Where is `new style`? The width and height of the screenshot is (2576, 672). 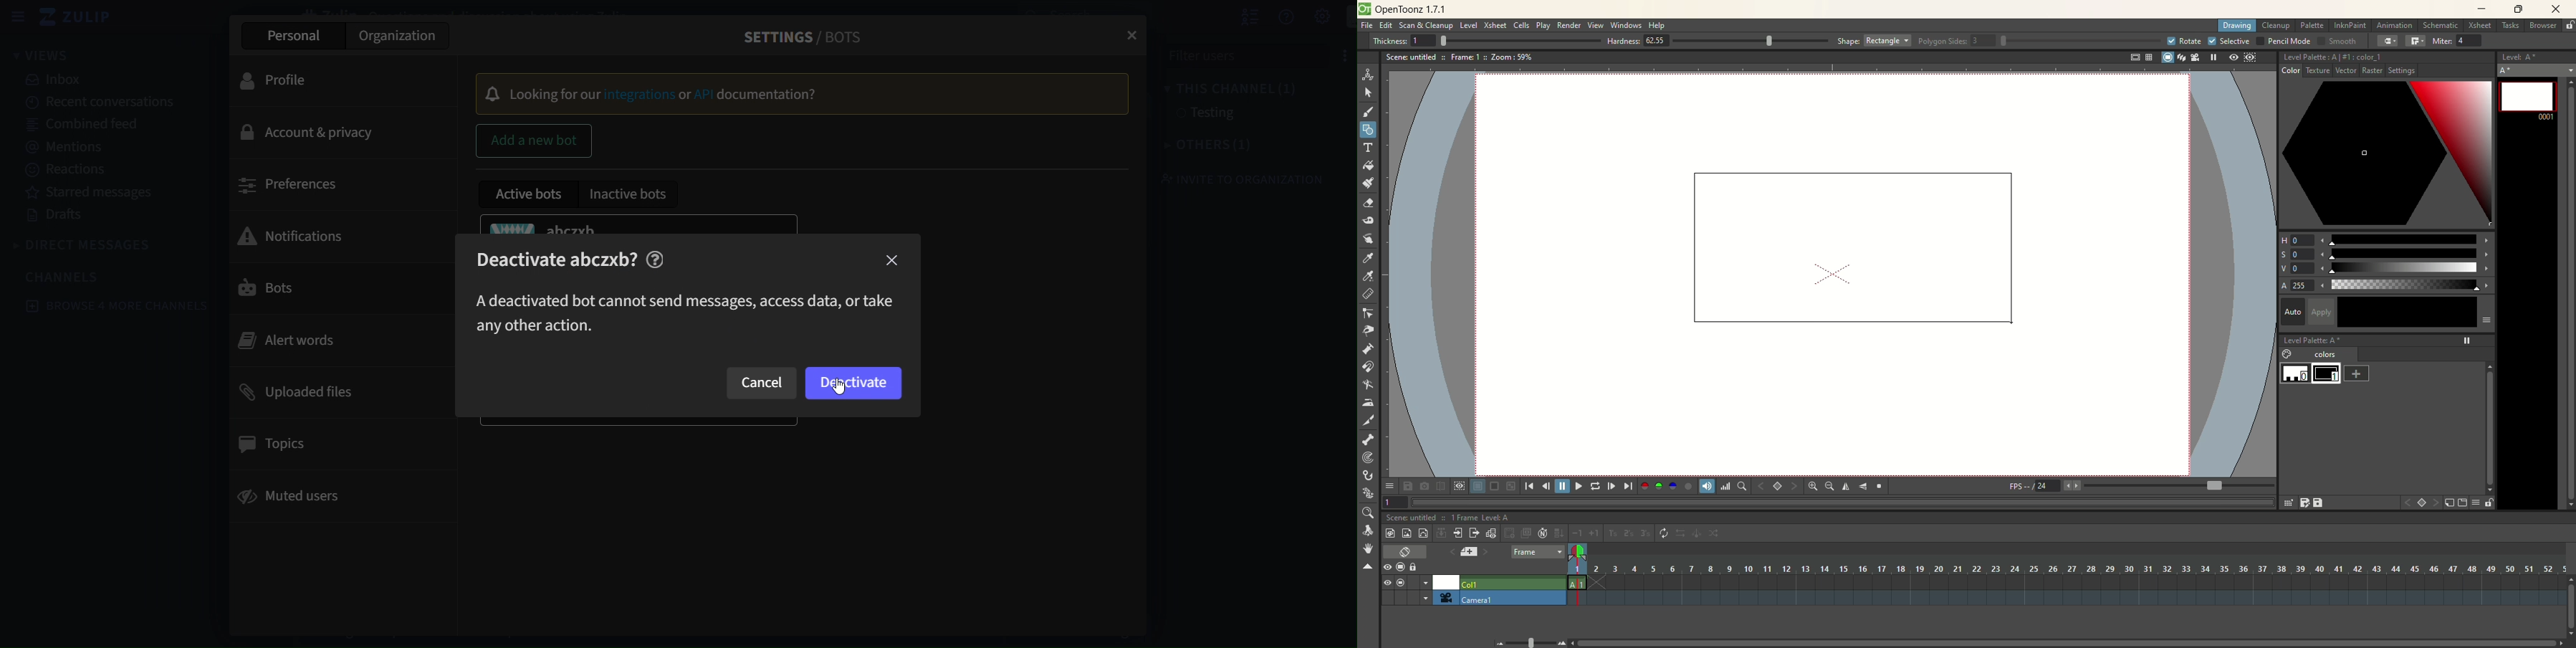
new style is located at coordinates (2449, 503).